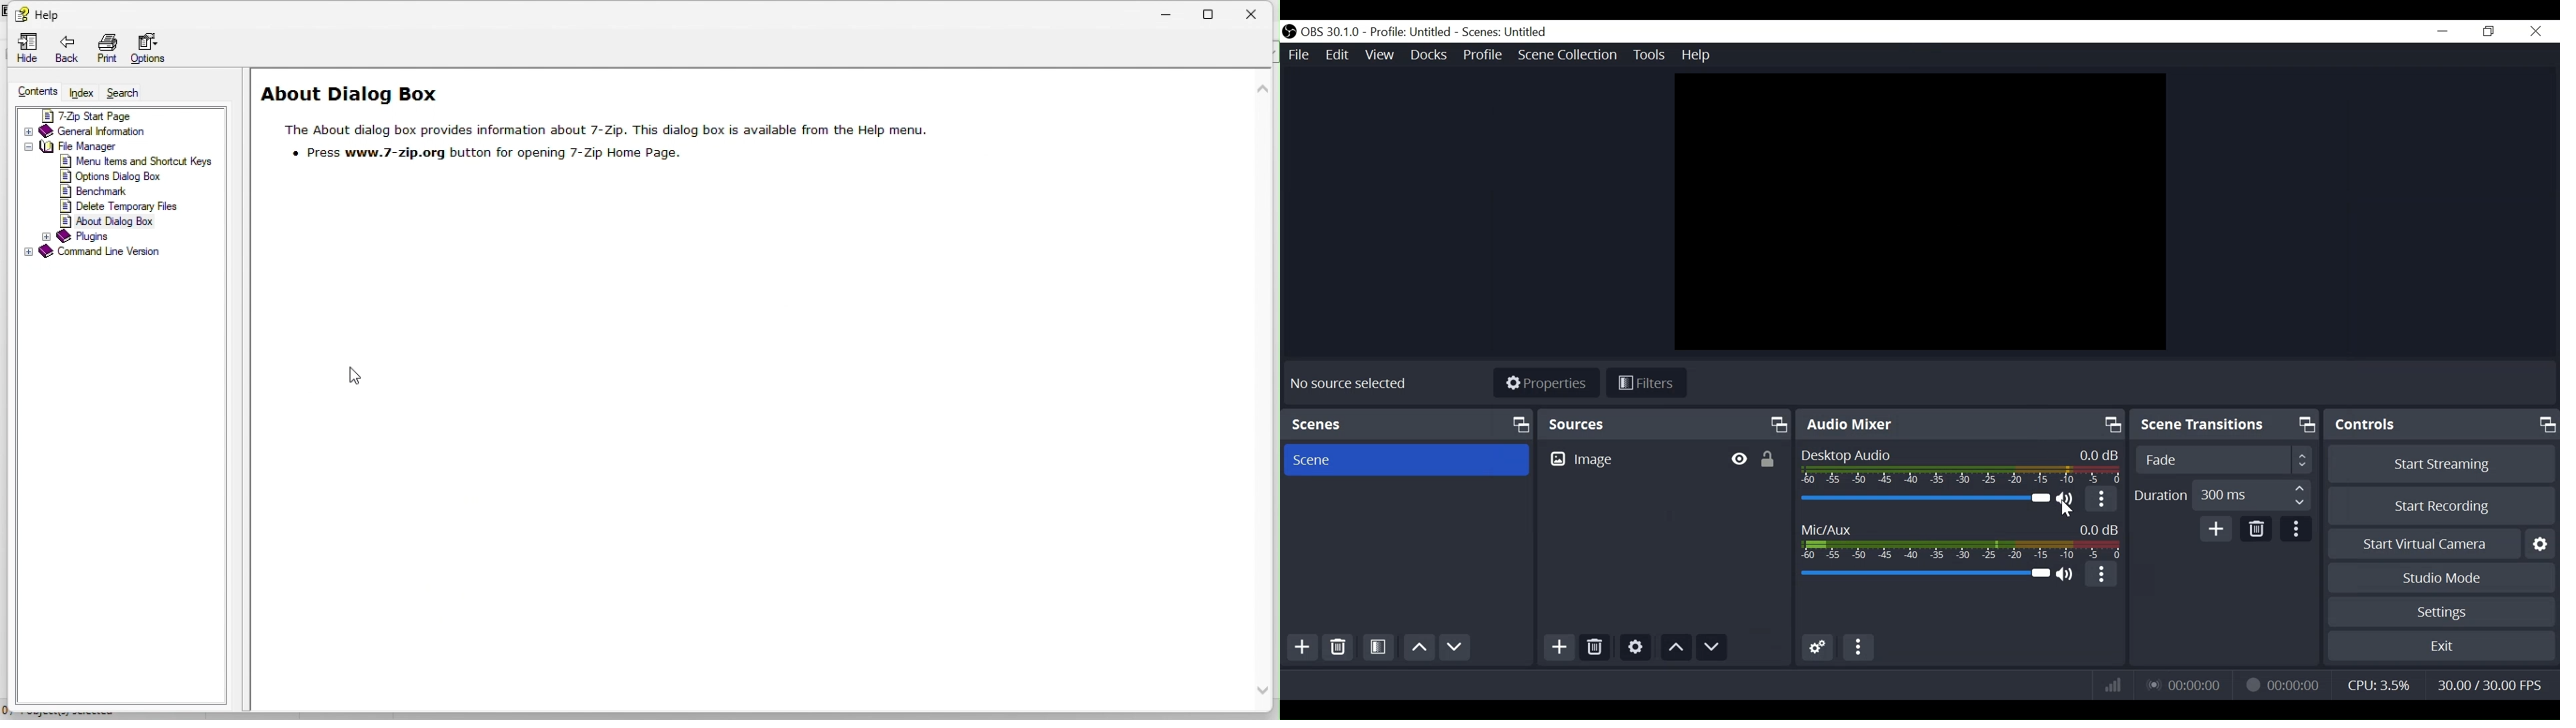 Image resolution: width=2576 pixels, height=728 pixels. Describe the element at coordinates (1645, 383) in the screenshot. I see `Filters` at that location.